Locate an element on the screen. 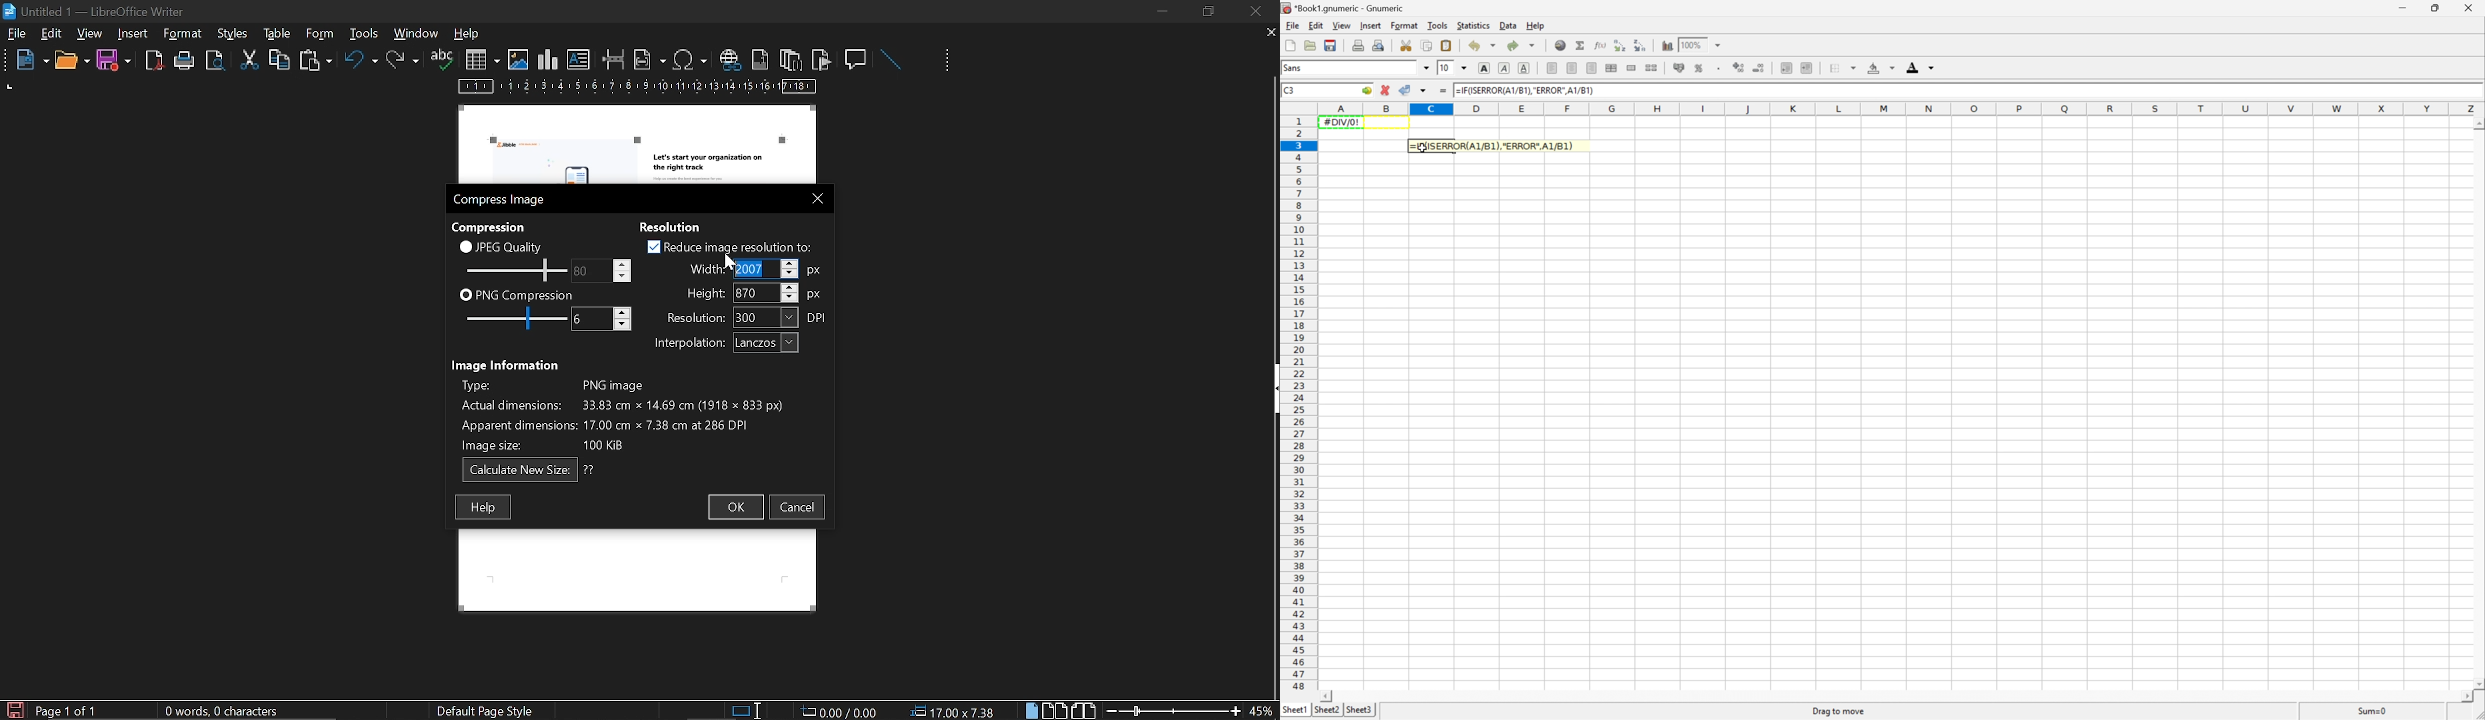 The image size is (2492, 728). redo is located at coordinates (403, 60).